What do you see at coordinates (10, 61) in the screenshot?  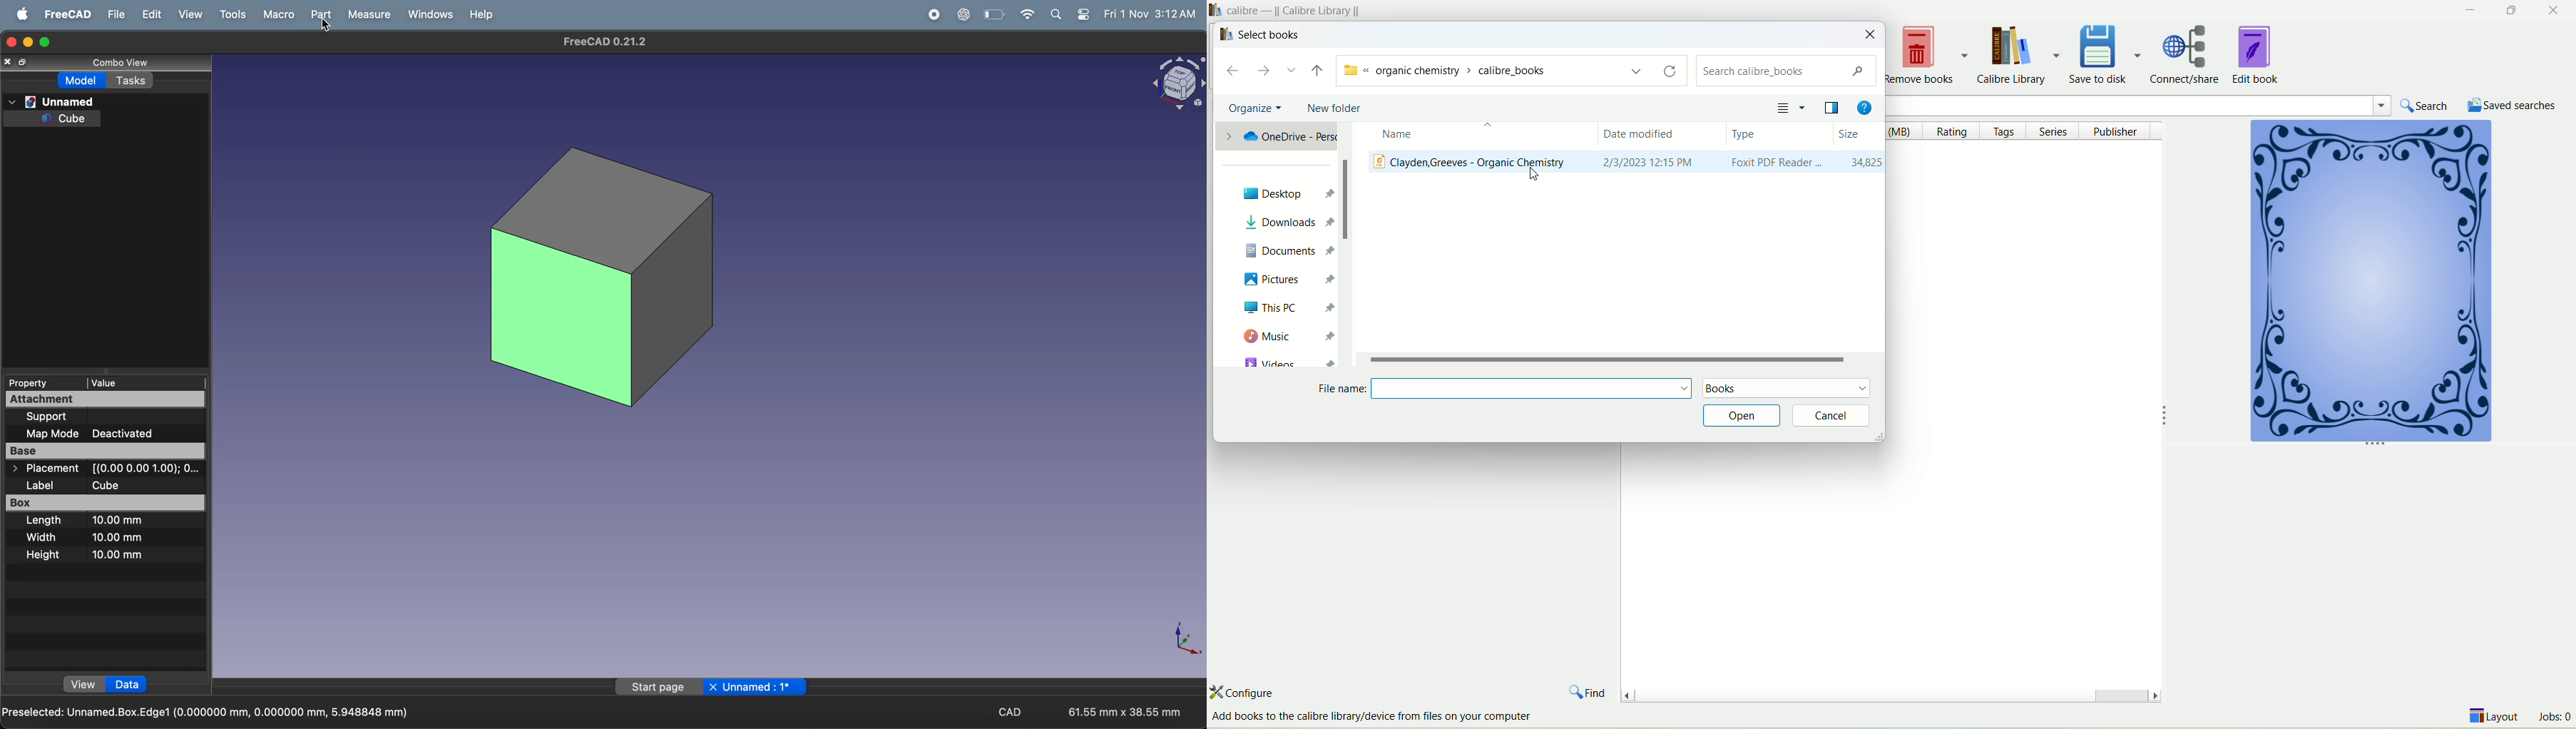 I see `close` at bounding box center [10, 61].